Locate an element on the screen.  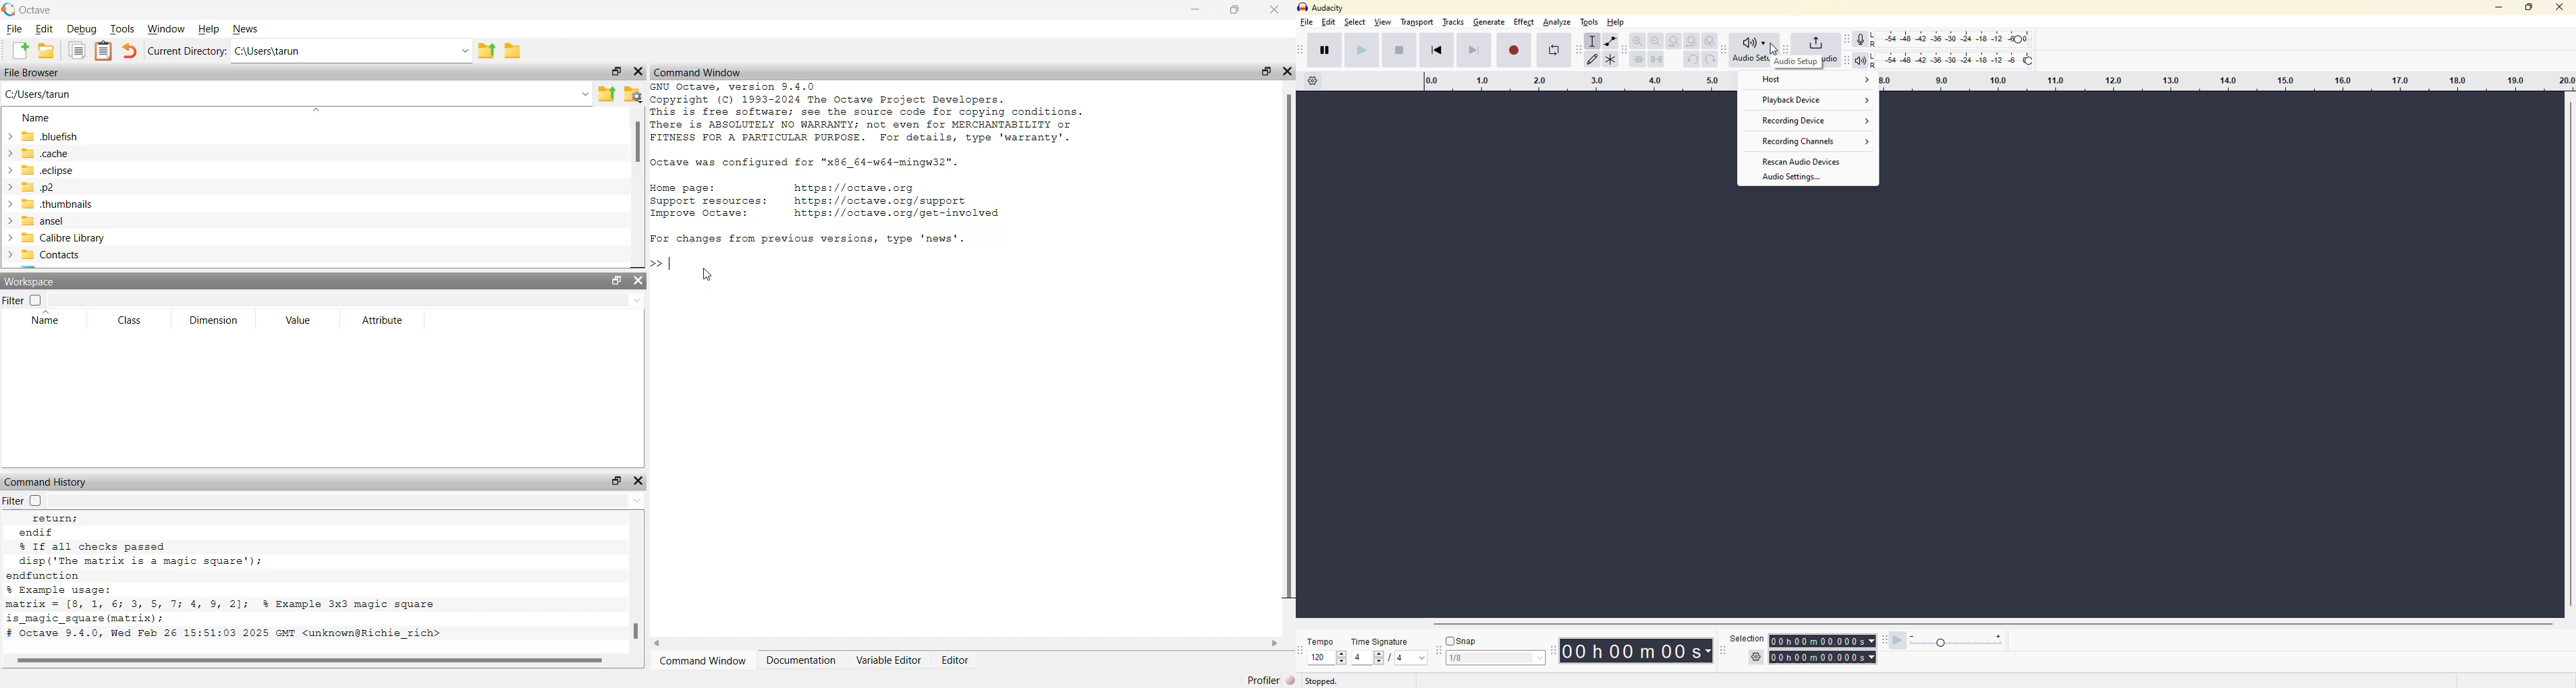
pause is located at coordinates (1326, 49).